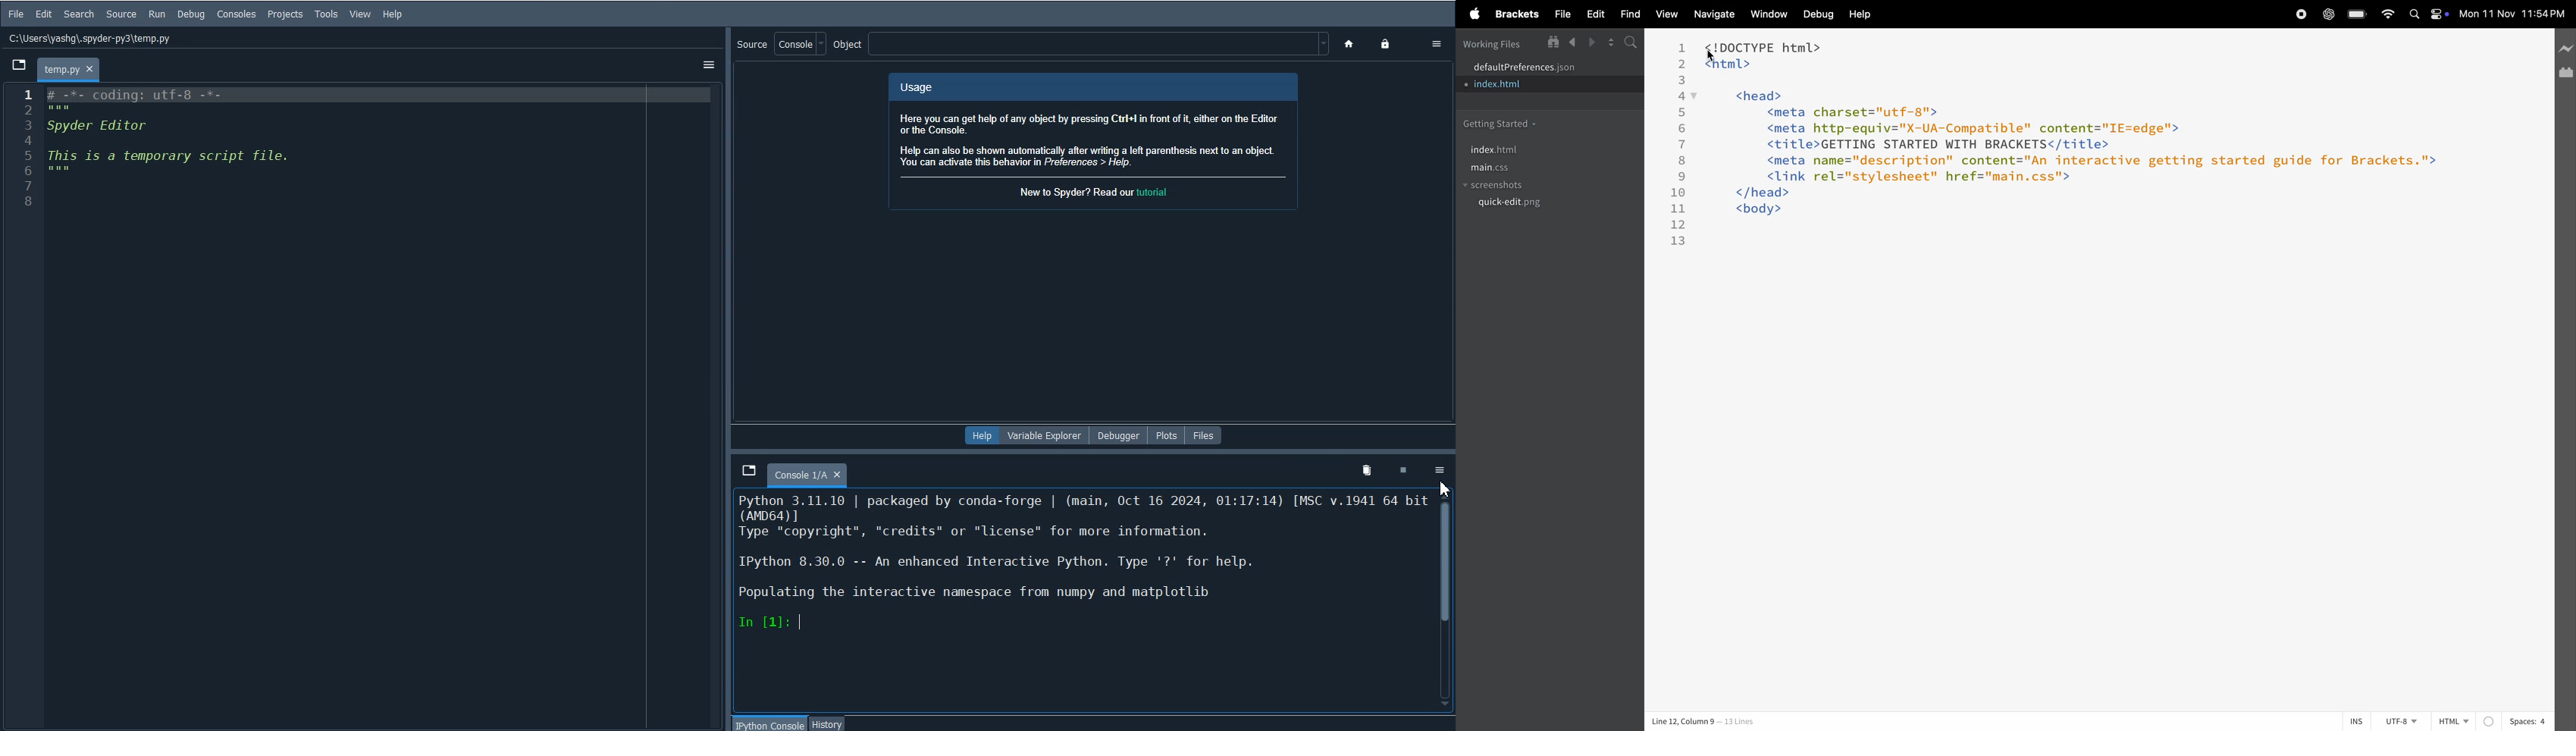 This screenshot has width=2576, height=756. I want to click on Console 1/A, so click(808, 475).